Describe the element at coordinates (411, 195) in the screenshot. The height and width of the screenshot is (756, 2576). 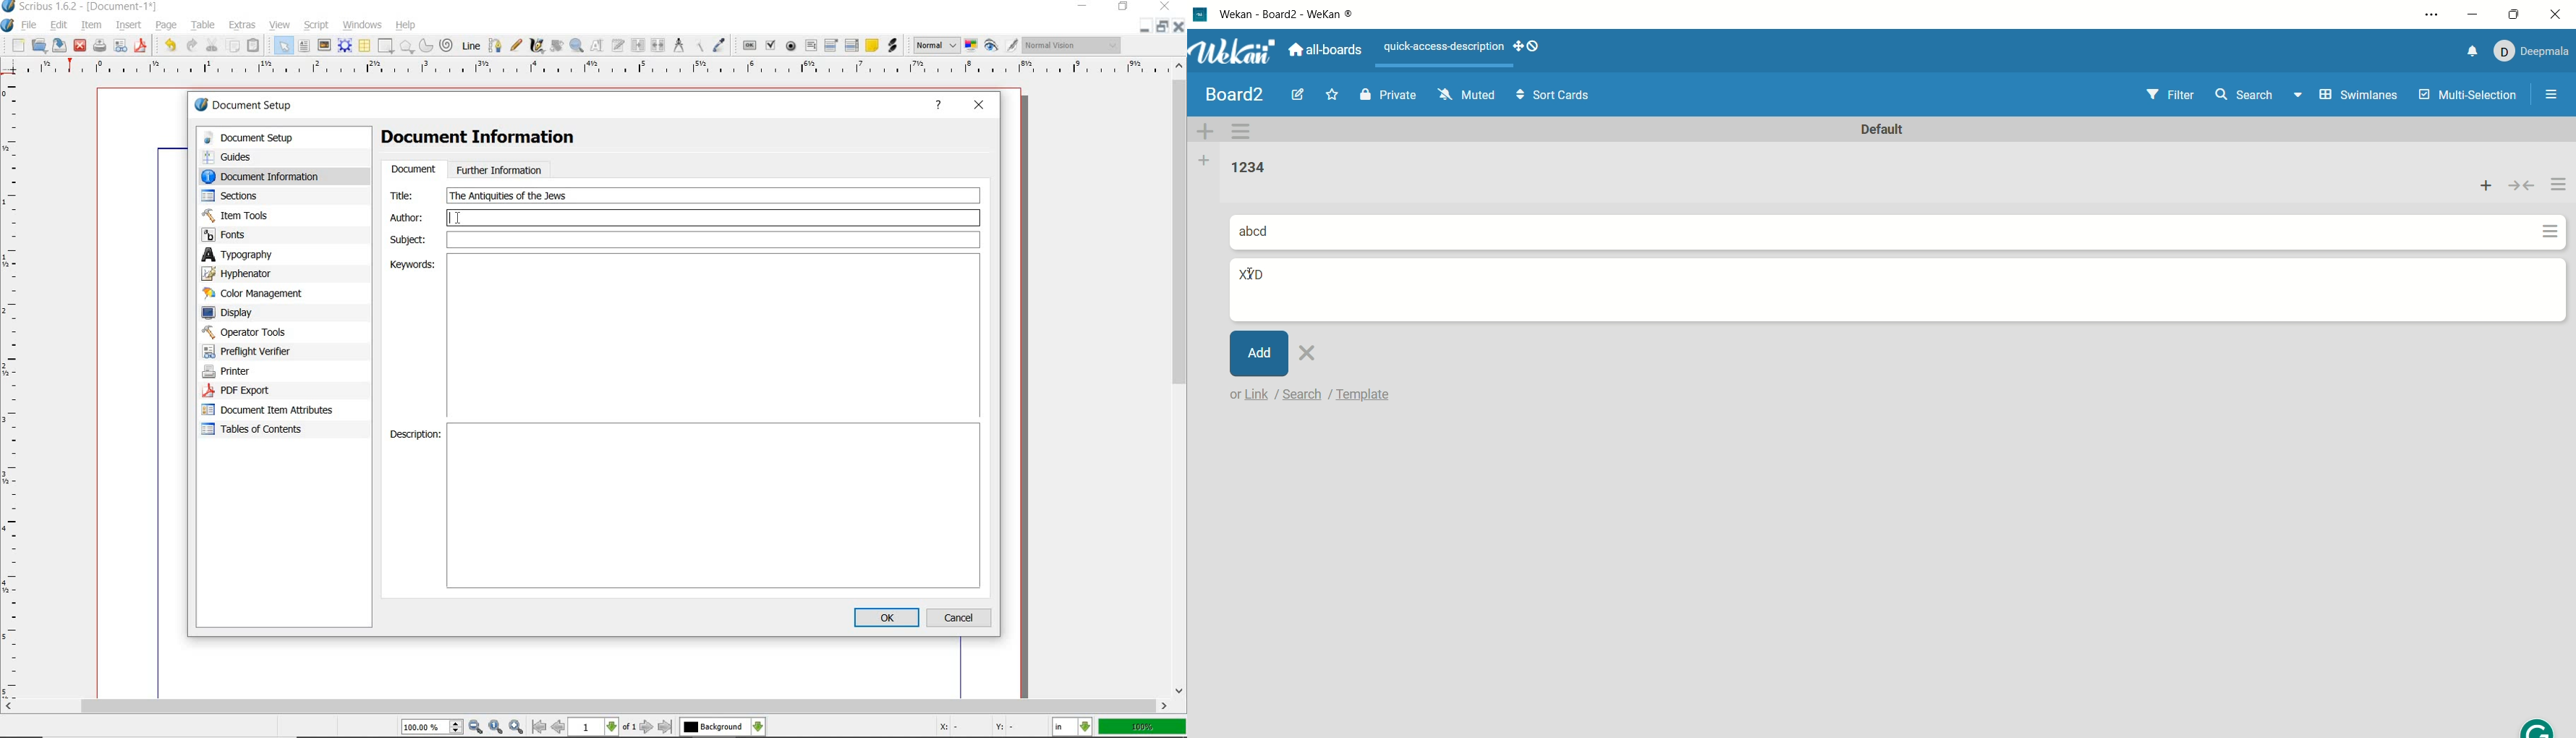
I see `Title` at that location.